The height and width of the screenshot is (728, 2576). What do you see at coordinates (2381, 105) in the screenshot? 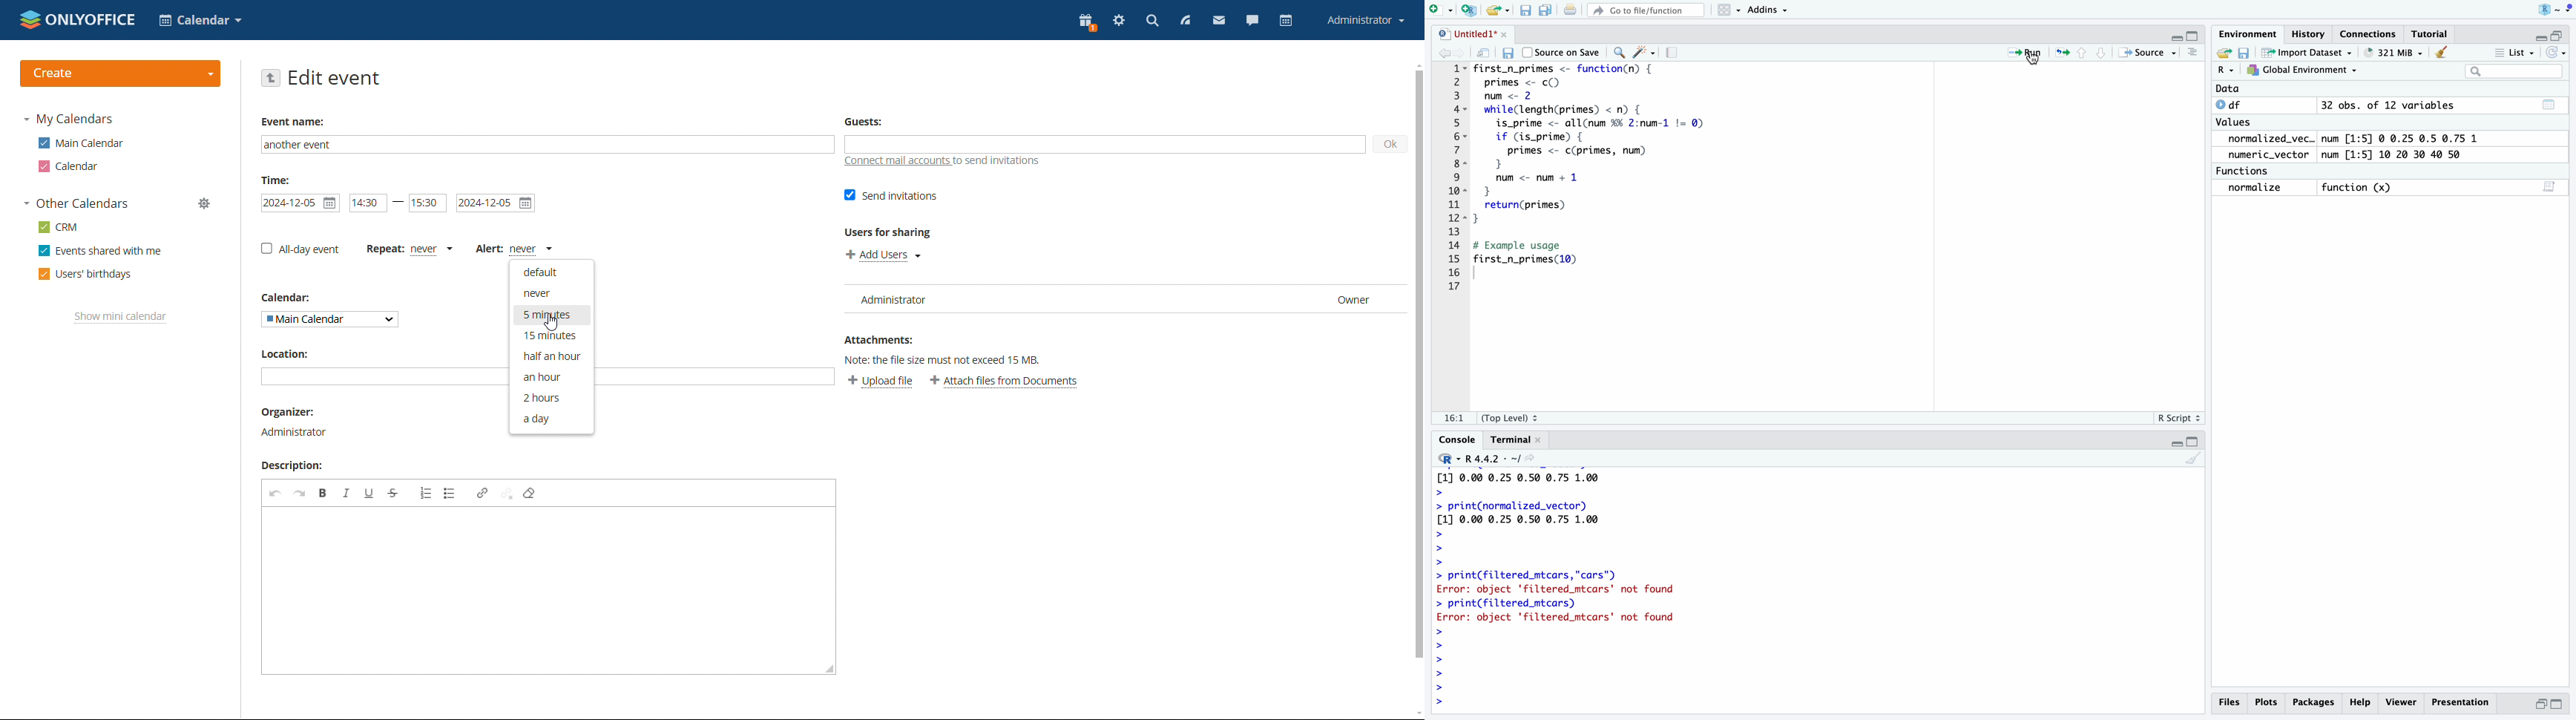
I see `© df 32 obs. of 12 variables` at bounding box center [2381, 105].